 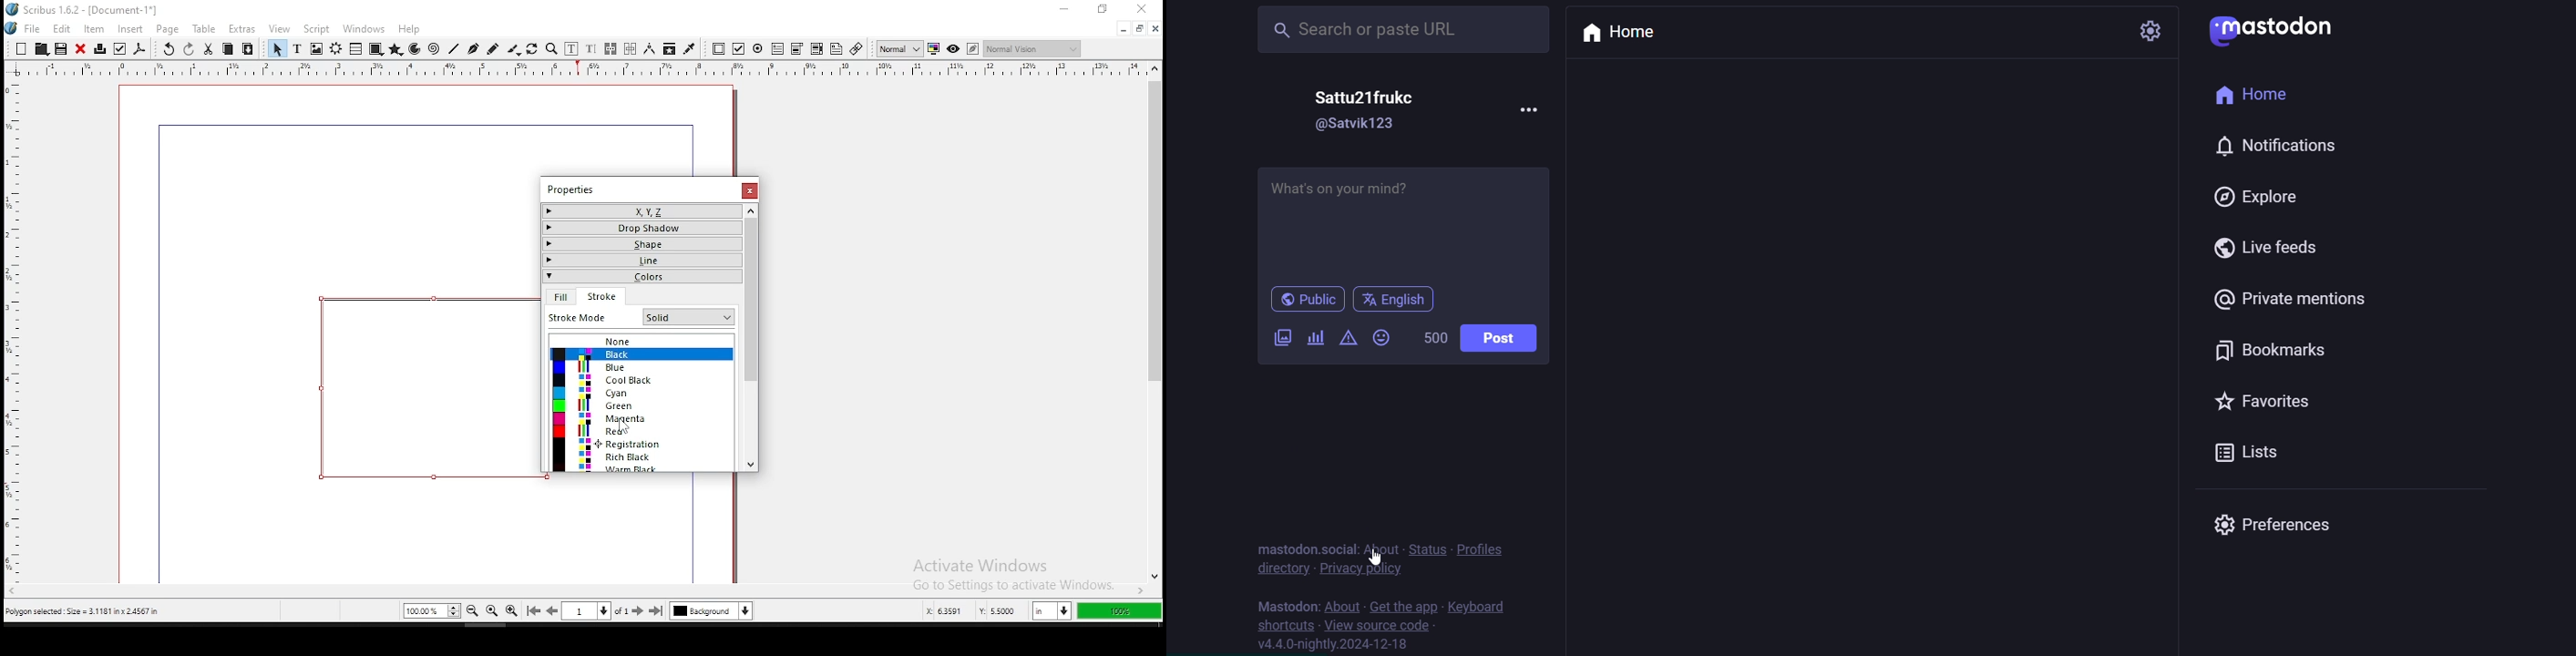 What do you see at coordinates (1362, 568) in the screenshot?
I see `privacy policy` at bounding box center [1362, 568].